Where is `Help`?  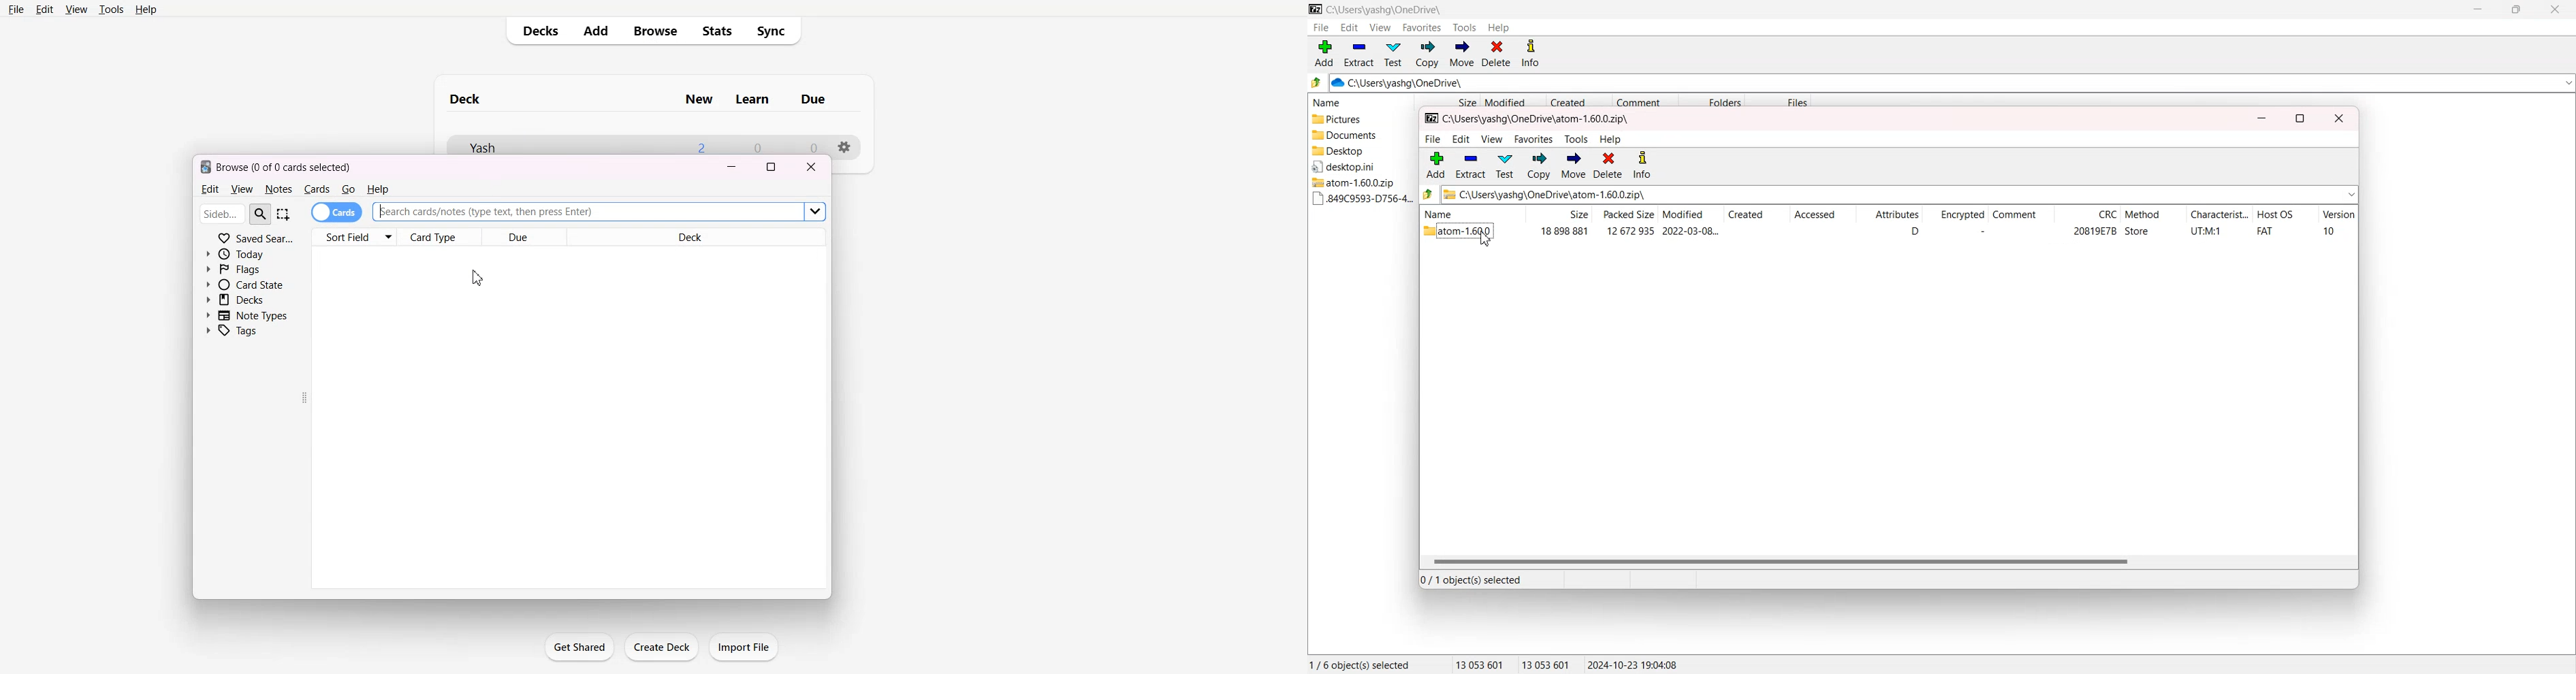
Help is located at coordinates (146, 9).